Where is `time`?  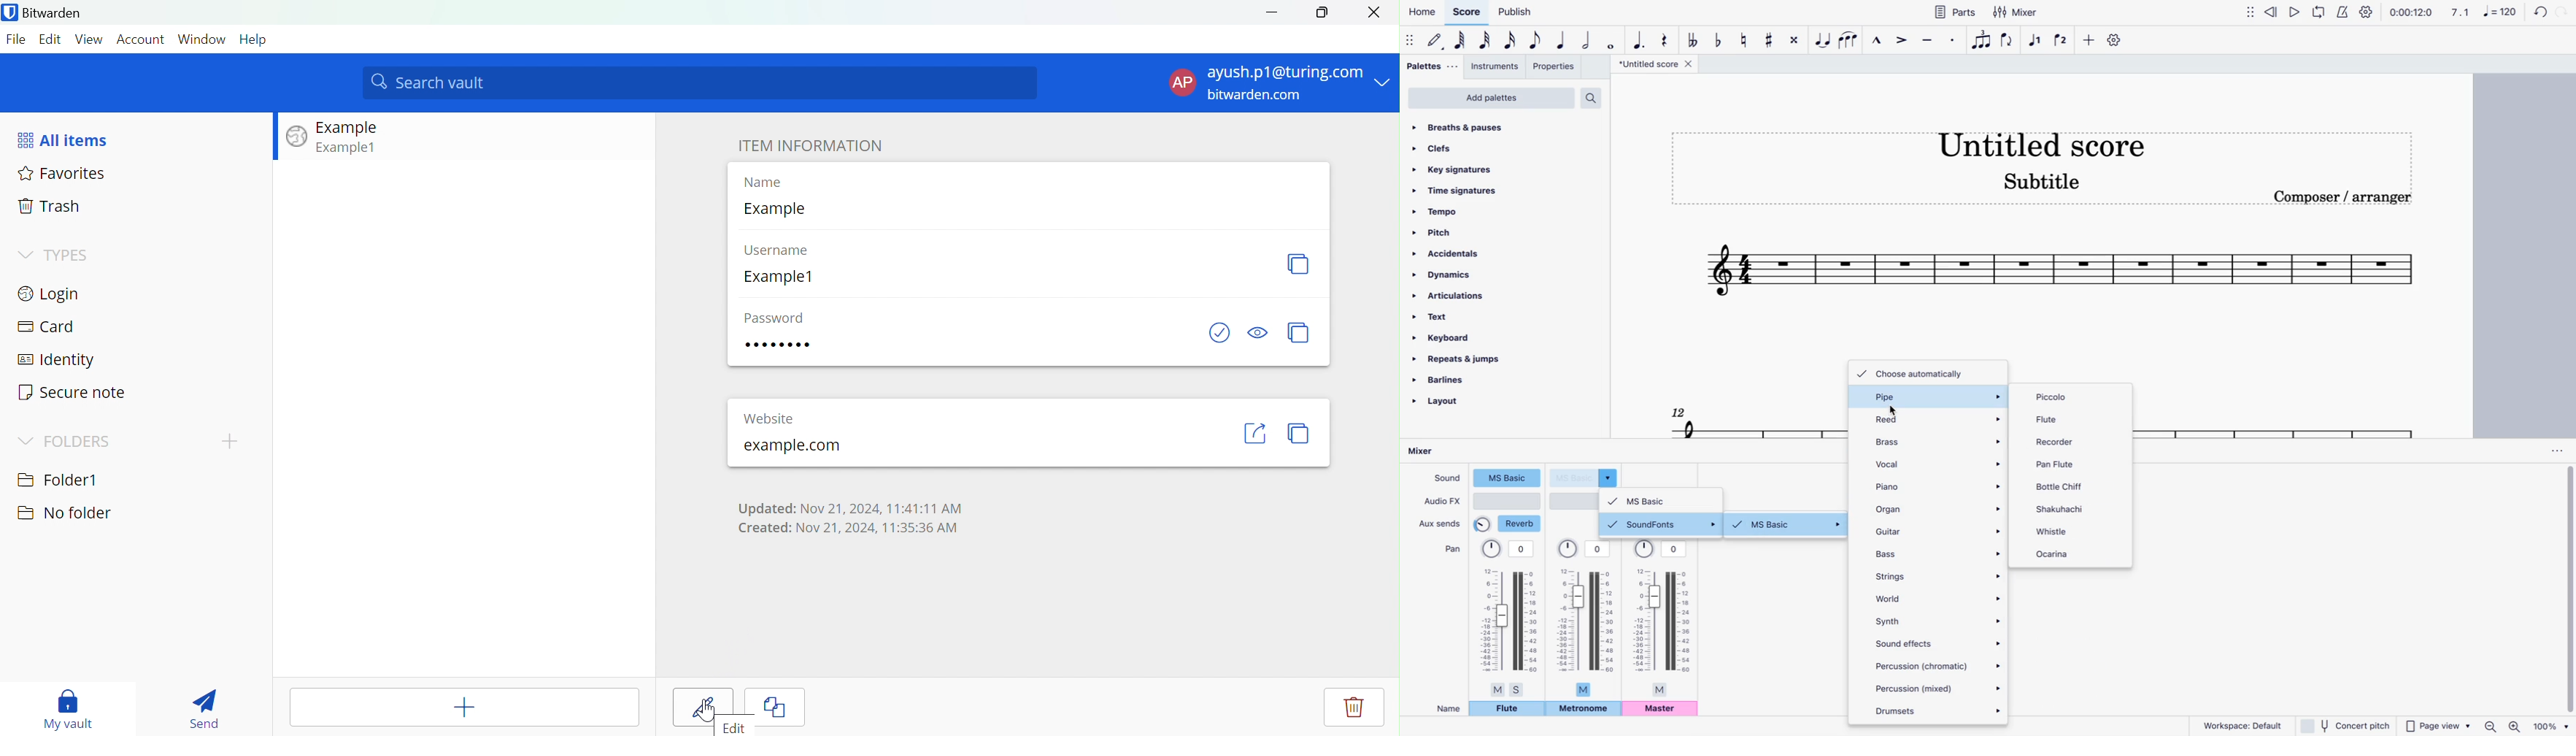
time is located at coordinates (2411, 13).